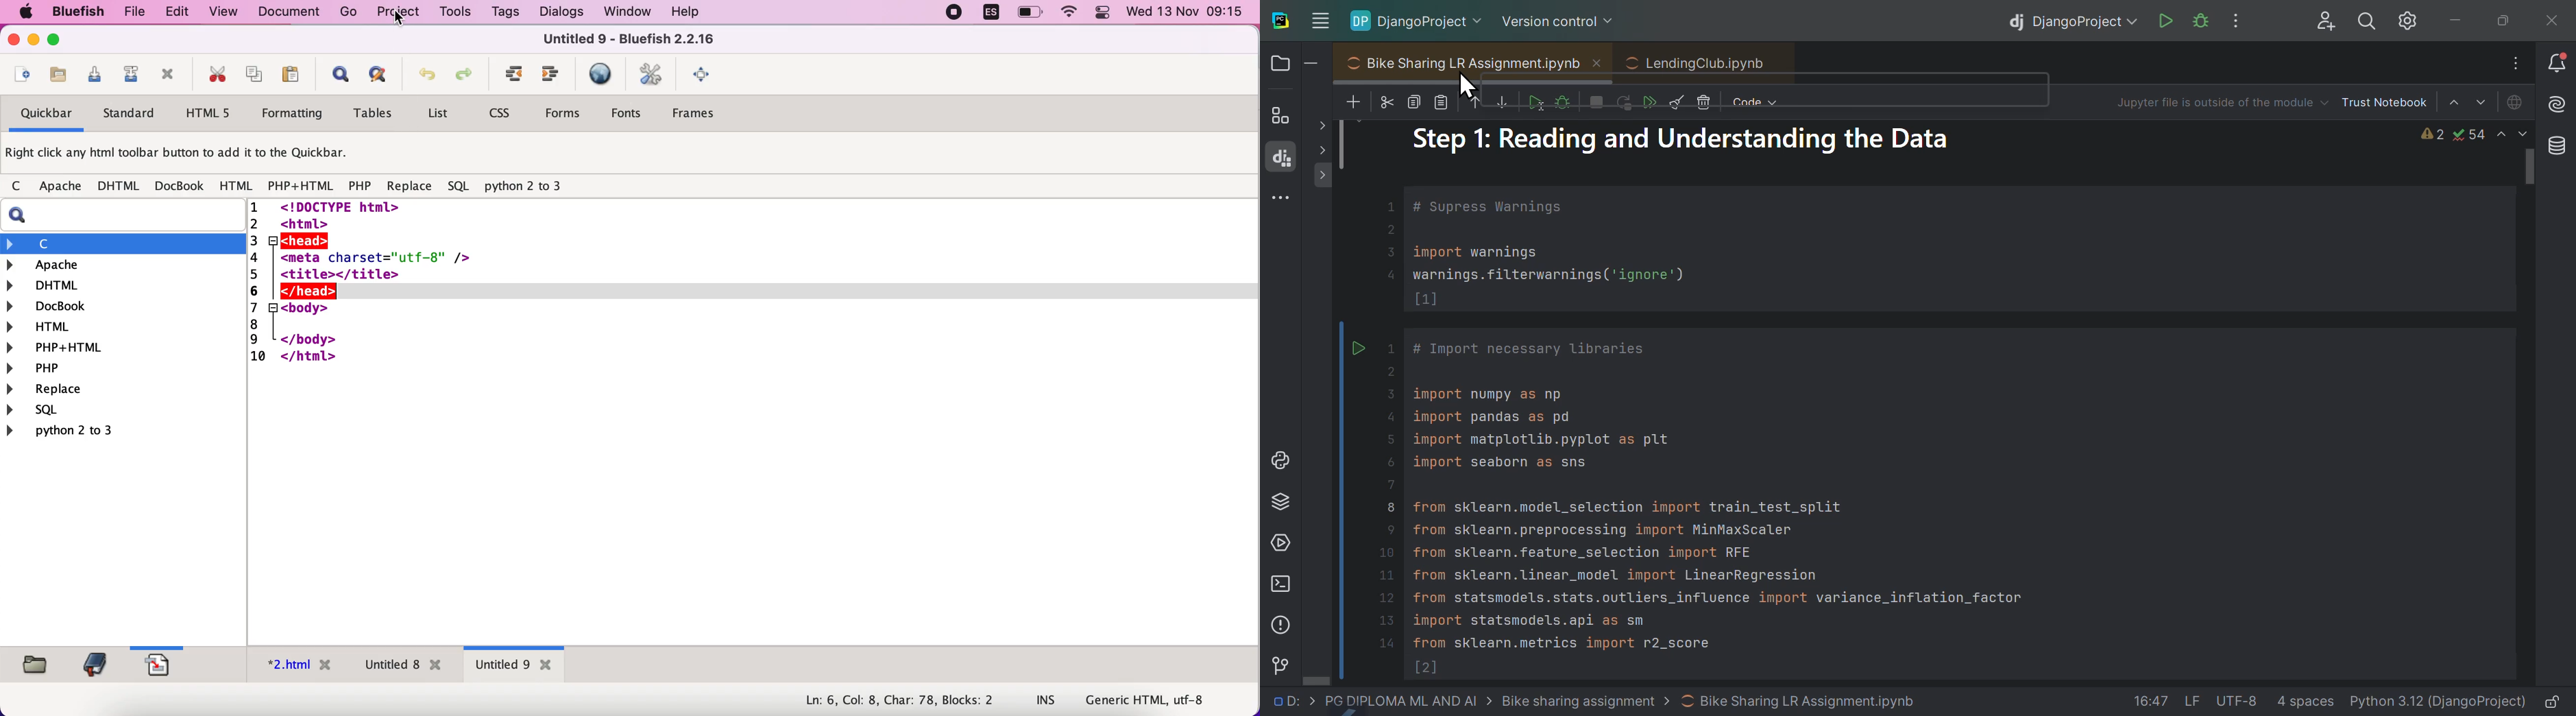  I want to click on panel control, so click(1102, 13).